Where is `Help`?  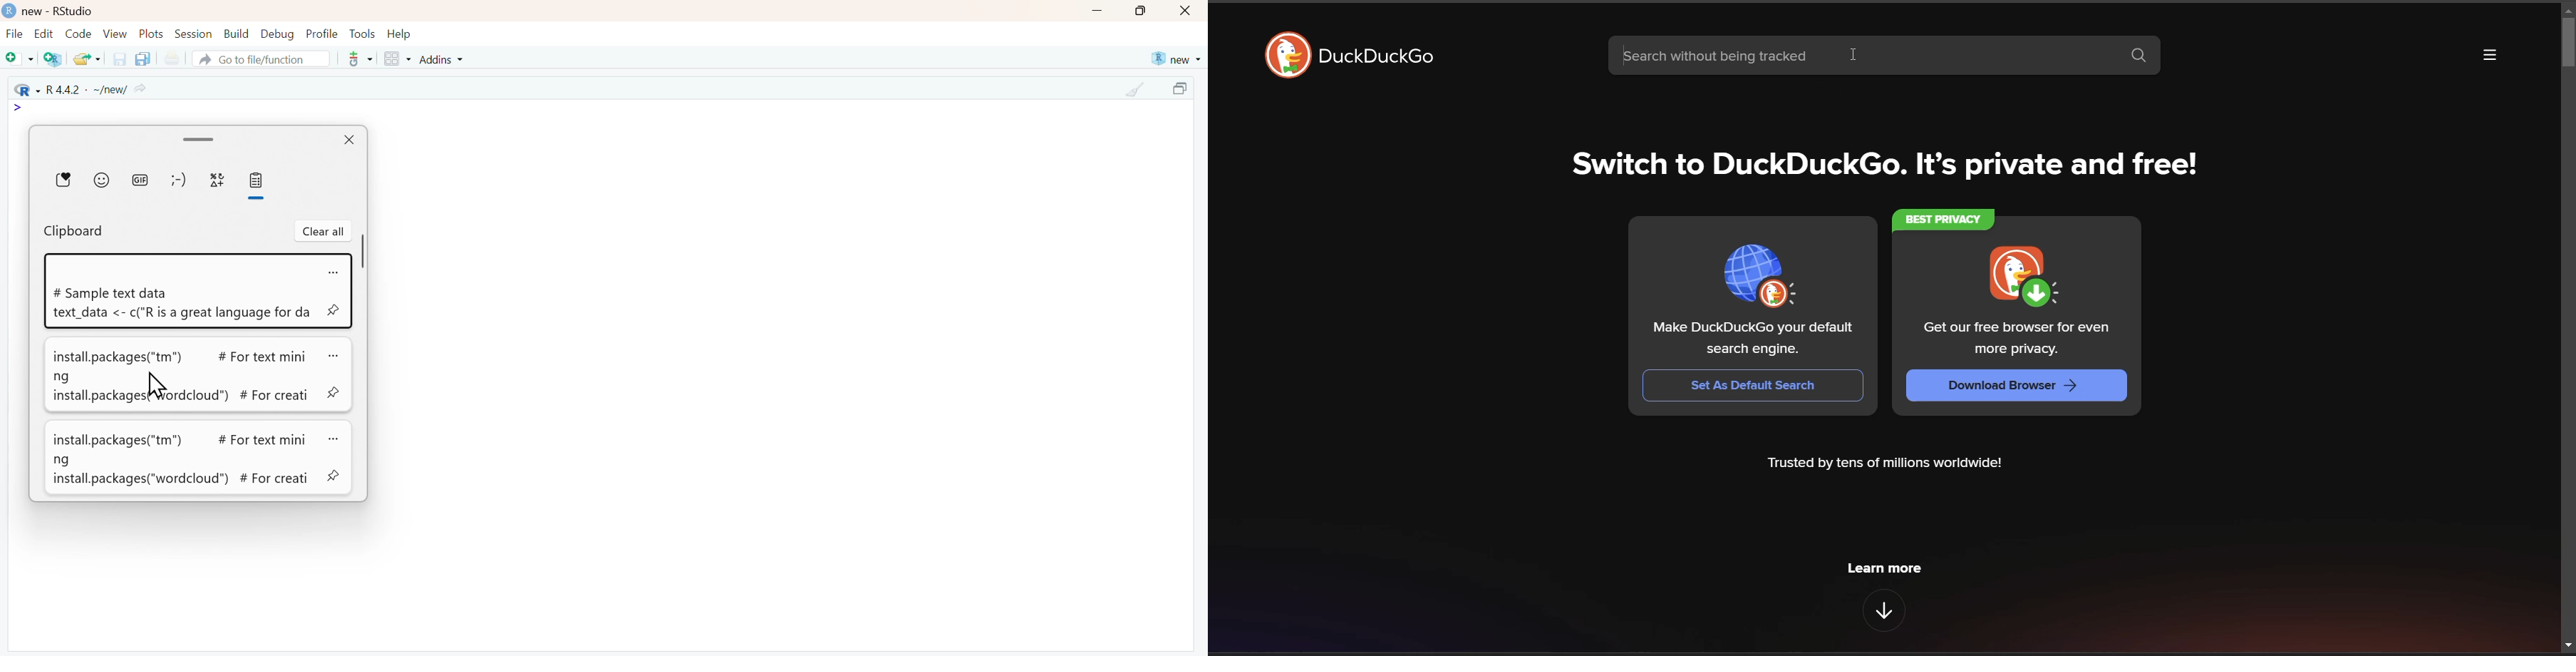
Help is located at coordinates (400, 34).